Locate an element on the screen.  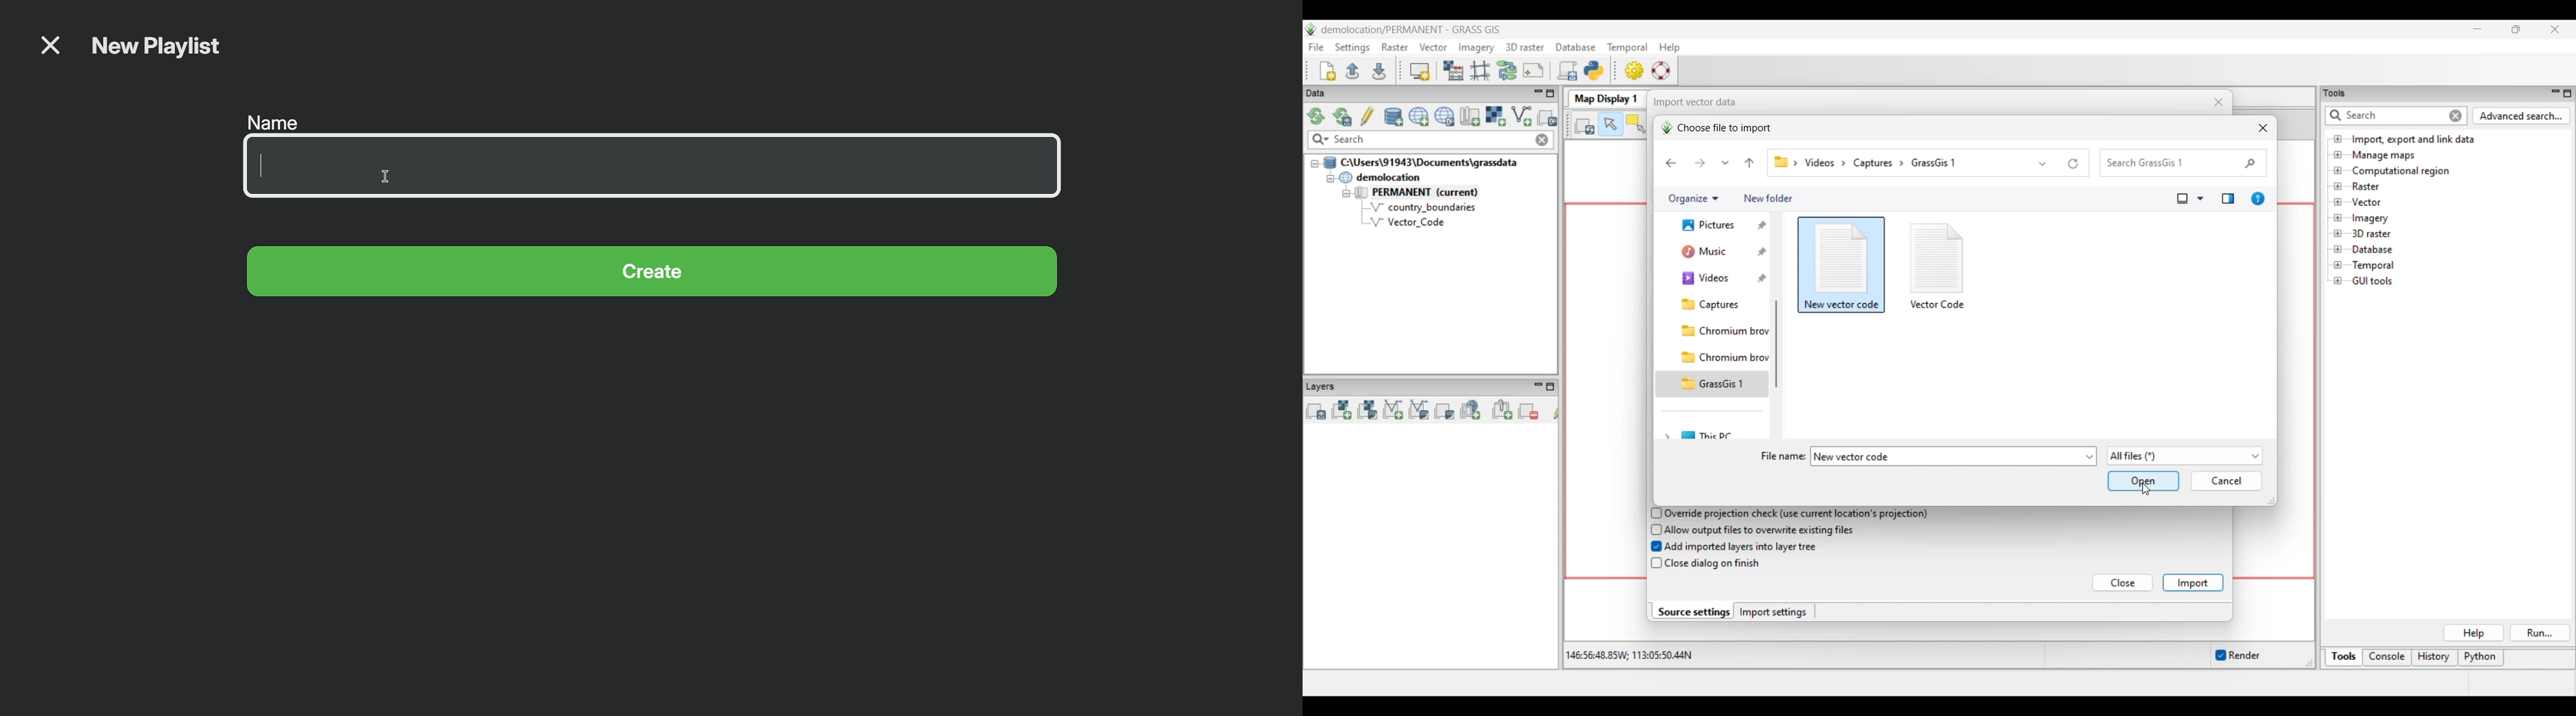
Double click to see files under Vector is located at coordinates (2366, 202).